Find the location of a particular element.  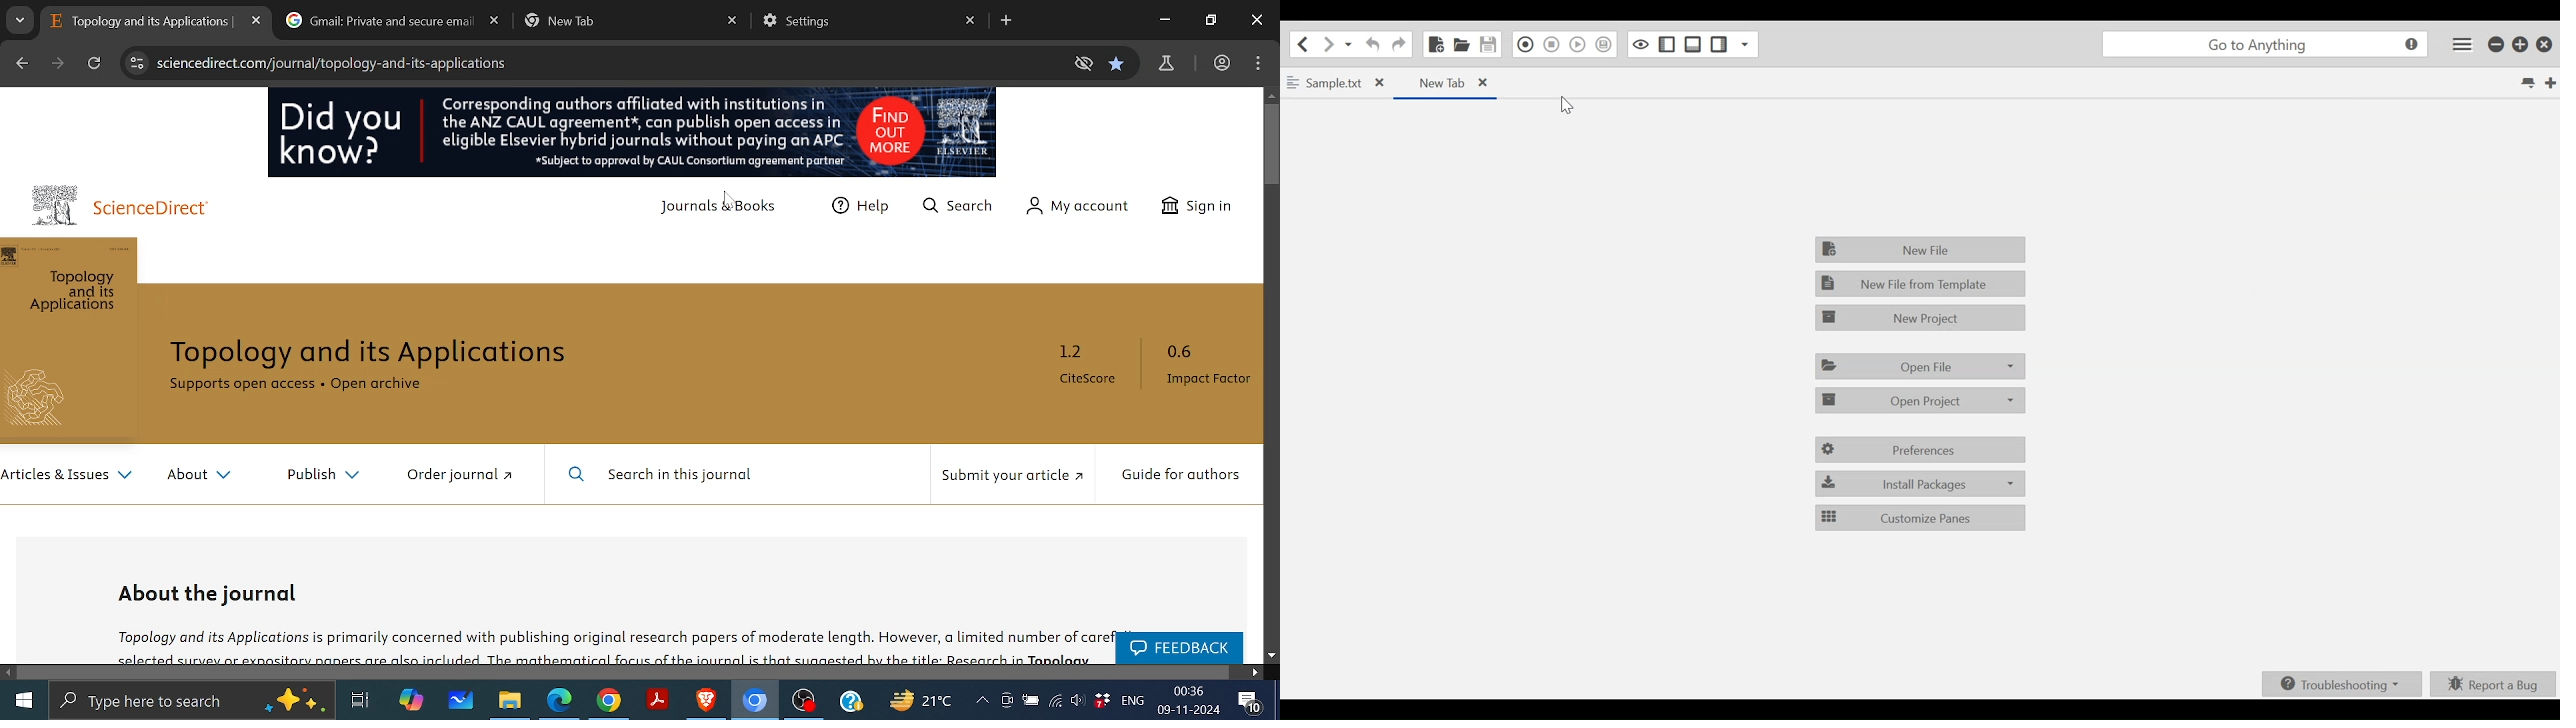

My account is located at coordinates (1083, 206).